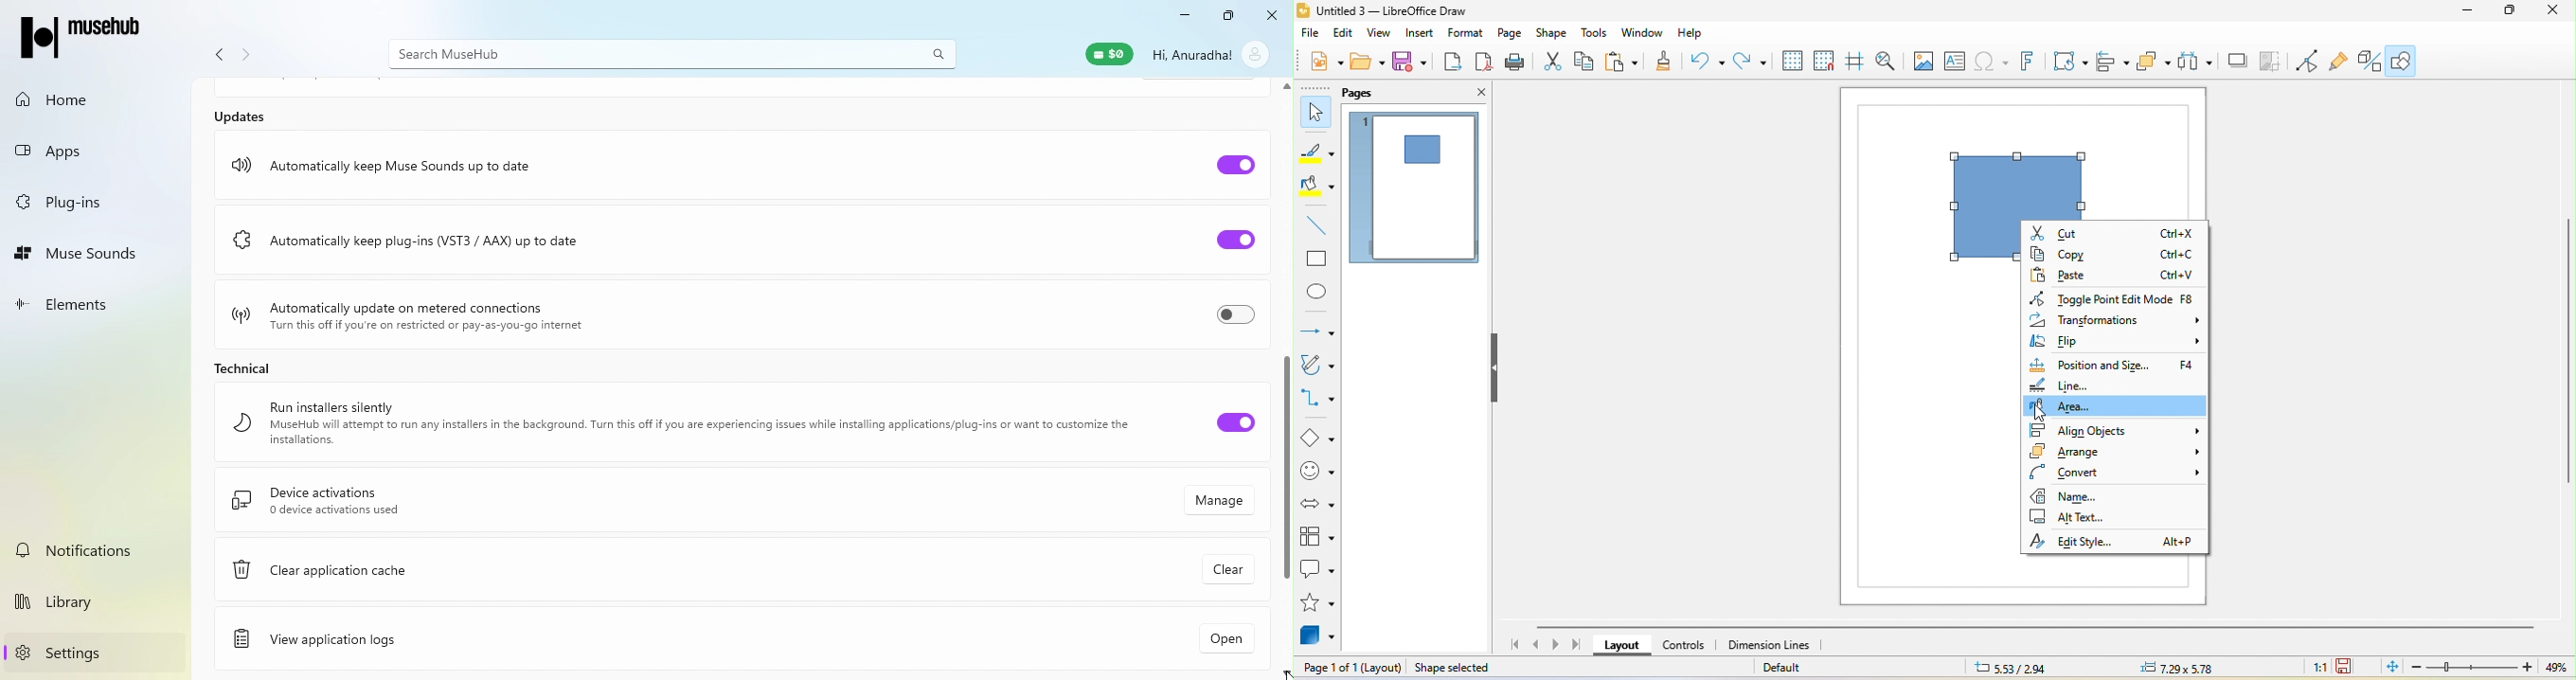  I want to click on export, so click(1451, 64).